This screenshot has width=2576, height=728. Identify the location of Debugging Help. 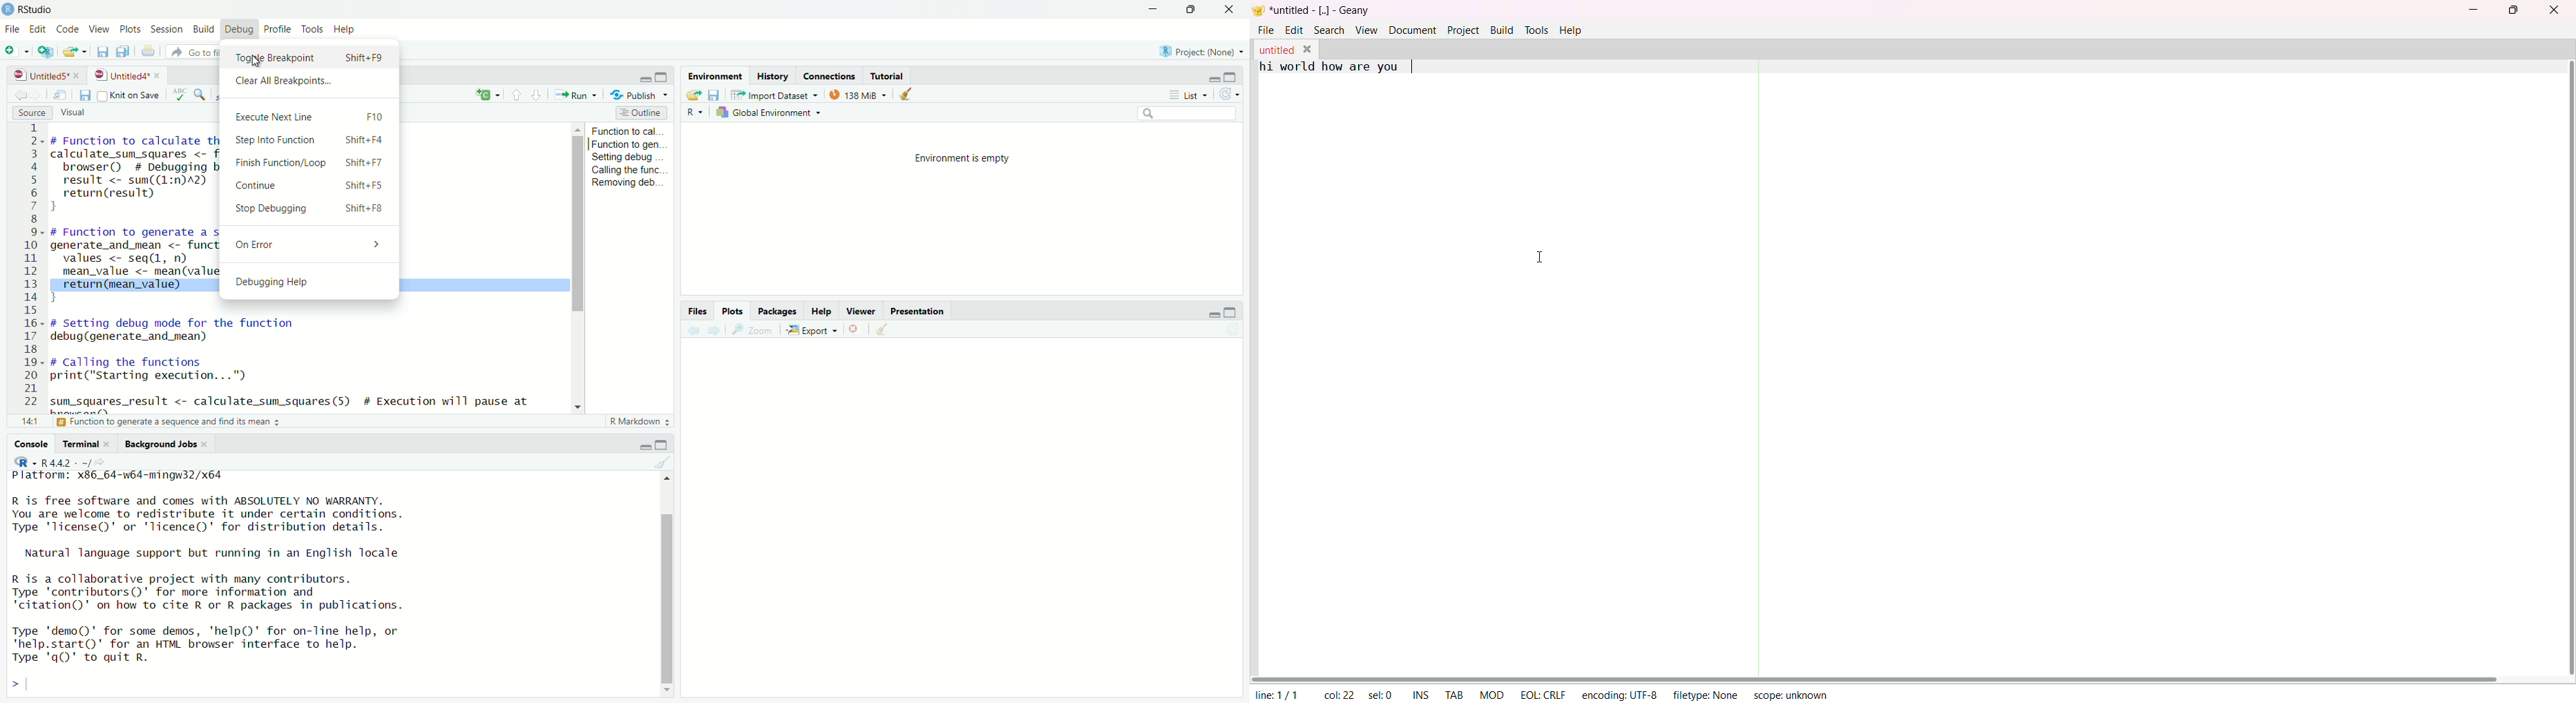
(293, 283).